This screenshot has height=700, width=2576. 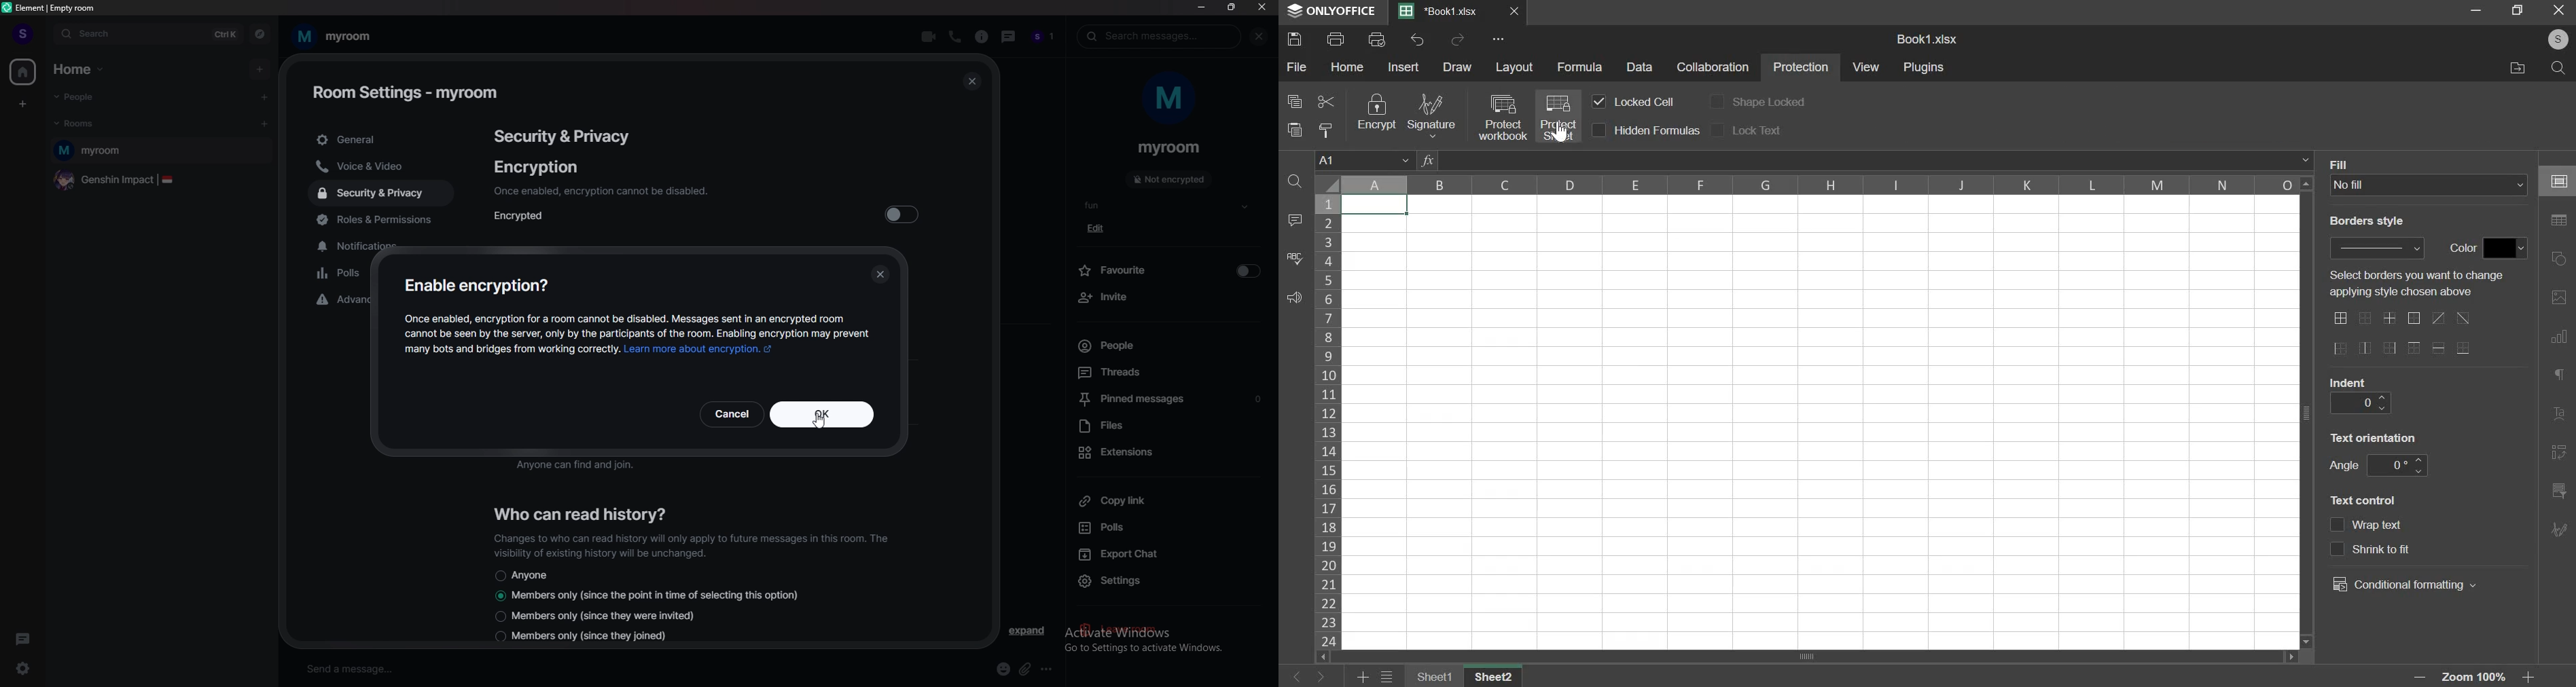 What do you see at coordinates (1329, 12) in the screenshot?
I see `ONLYOFFICE` at bounding box center [1329, 12].